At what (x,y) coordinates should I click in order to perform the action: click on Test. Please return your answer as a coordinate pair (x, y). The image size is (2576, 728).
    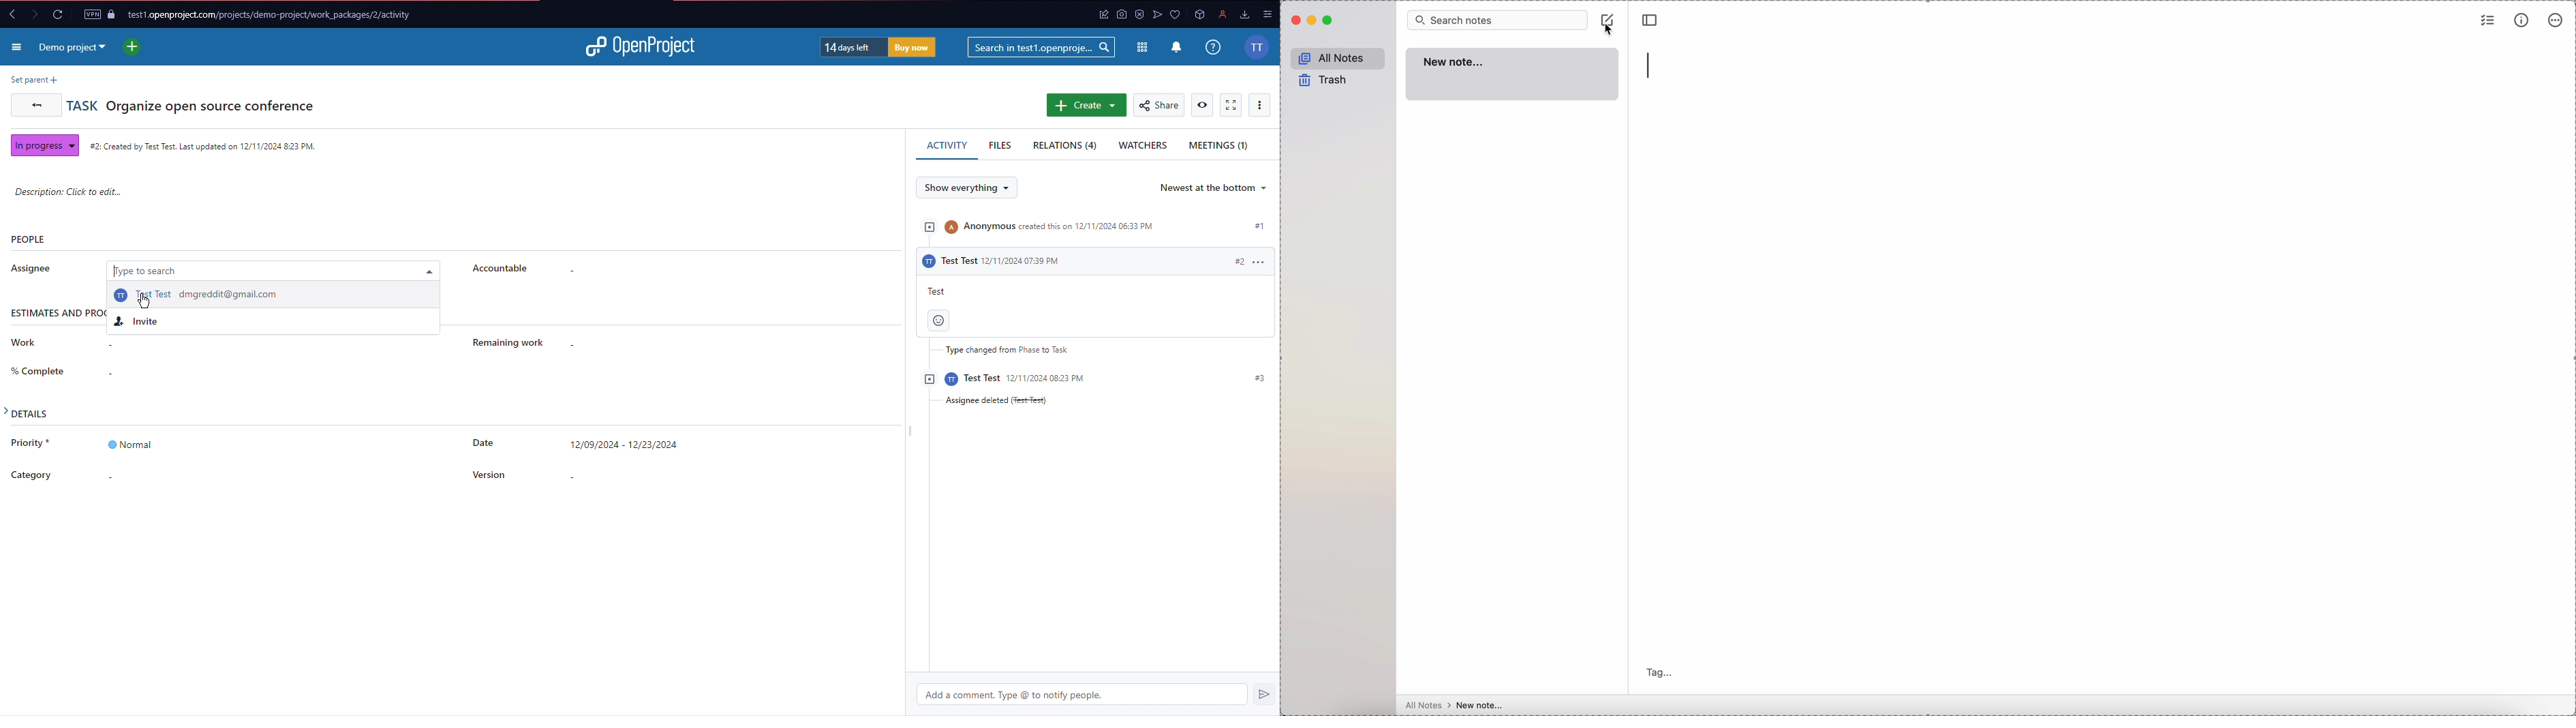
    Looking at the image, I should click on (938, 290).